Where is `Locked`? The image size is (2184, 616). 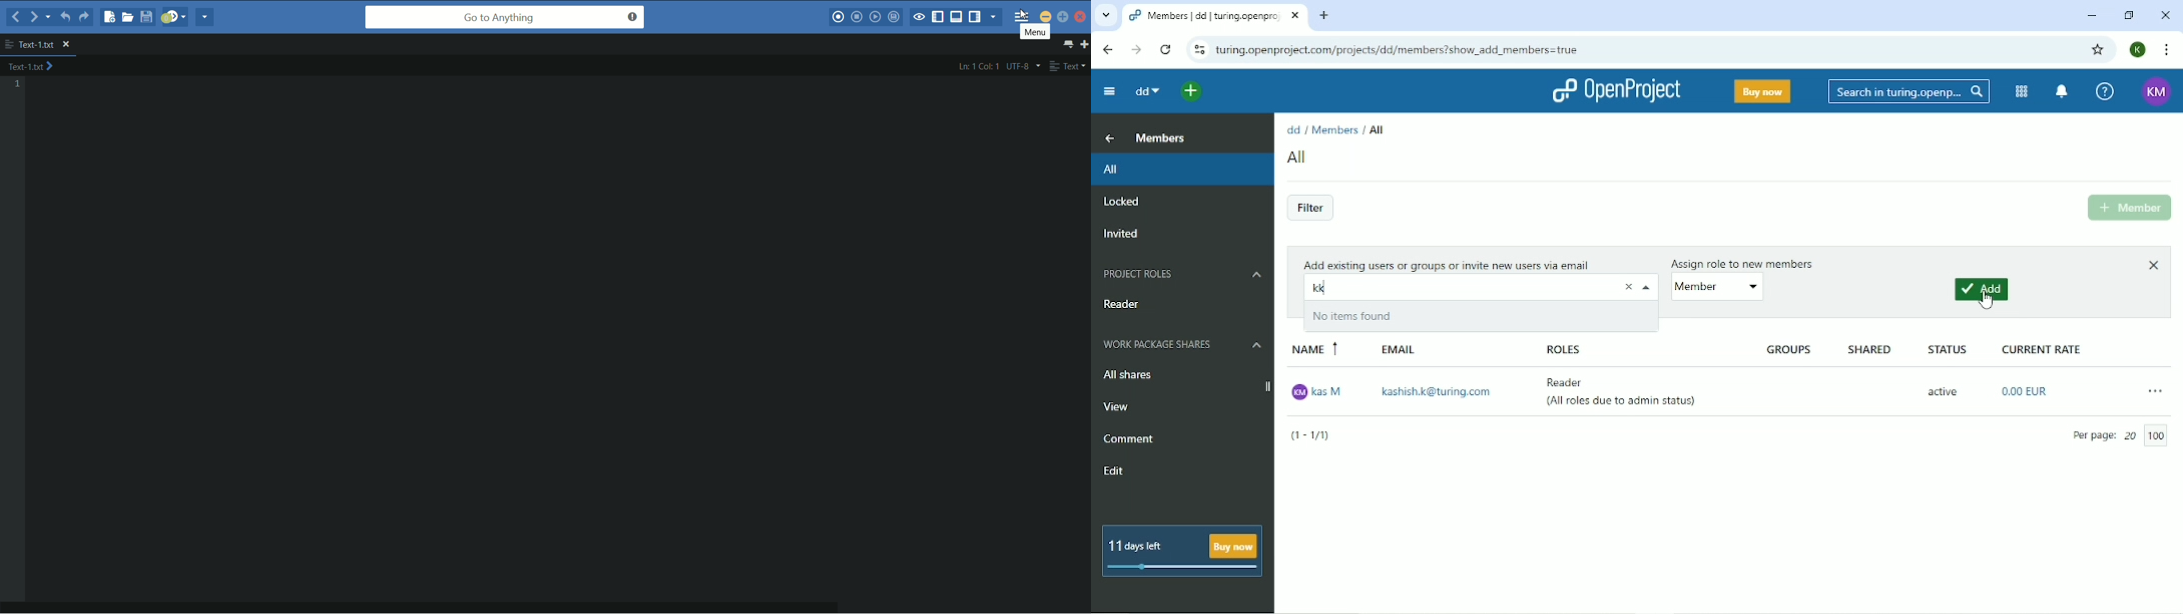 Locked is located at coordinates (1122, 202).